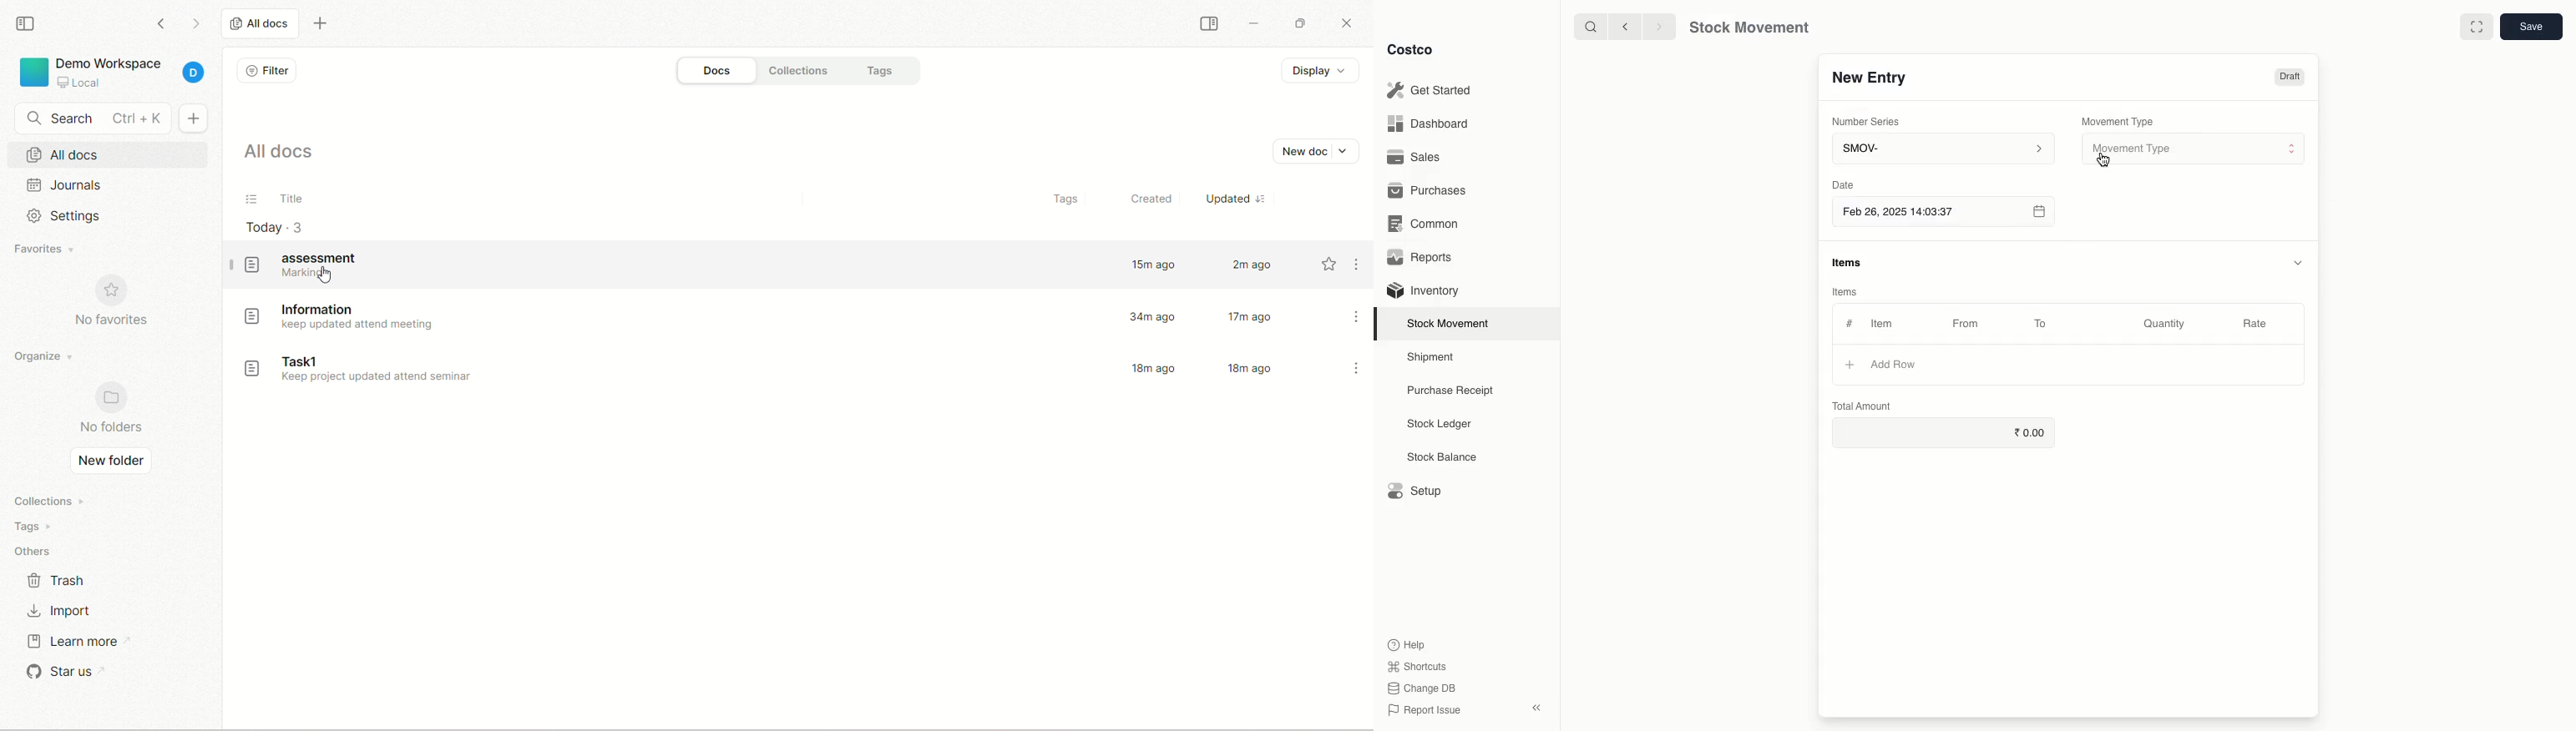 This screenshot has width=2576, height=756. What do you see at coordinates (2167, 325) in the screenshot?
I see `Quantity` at bounding box center [2167, 325].